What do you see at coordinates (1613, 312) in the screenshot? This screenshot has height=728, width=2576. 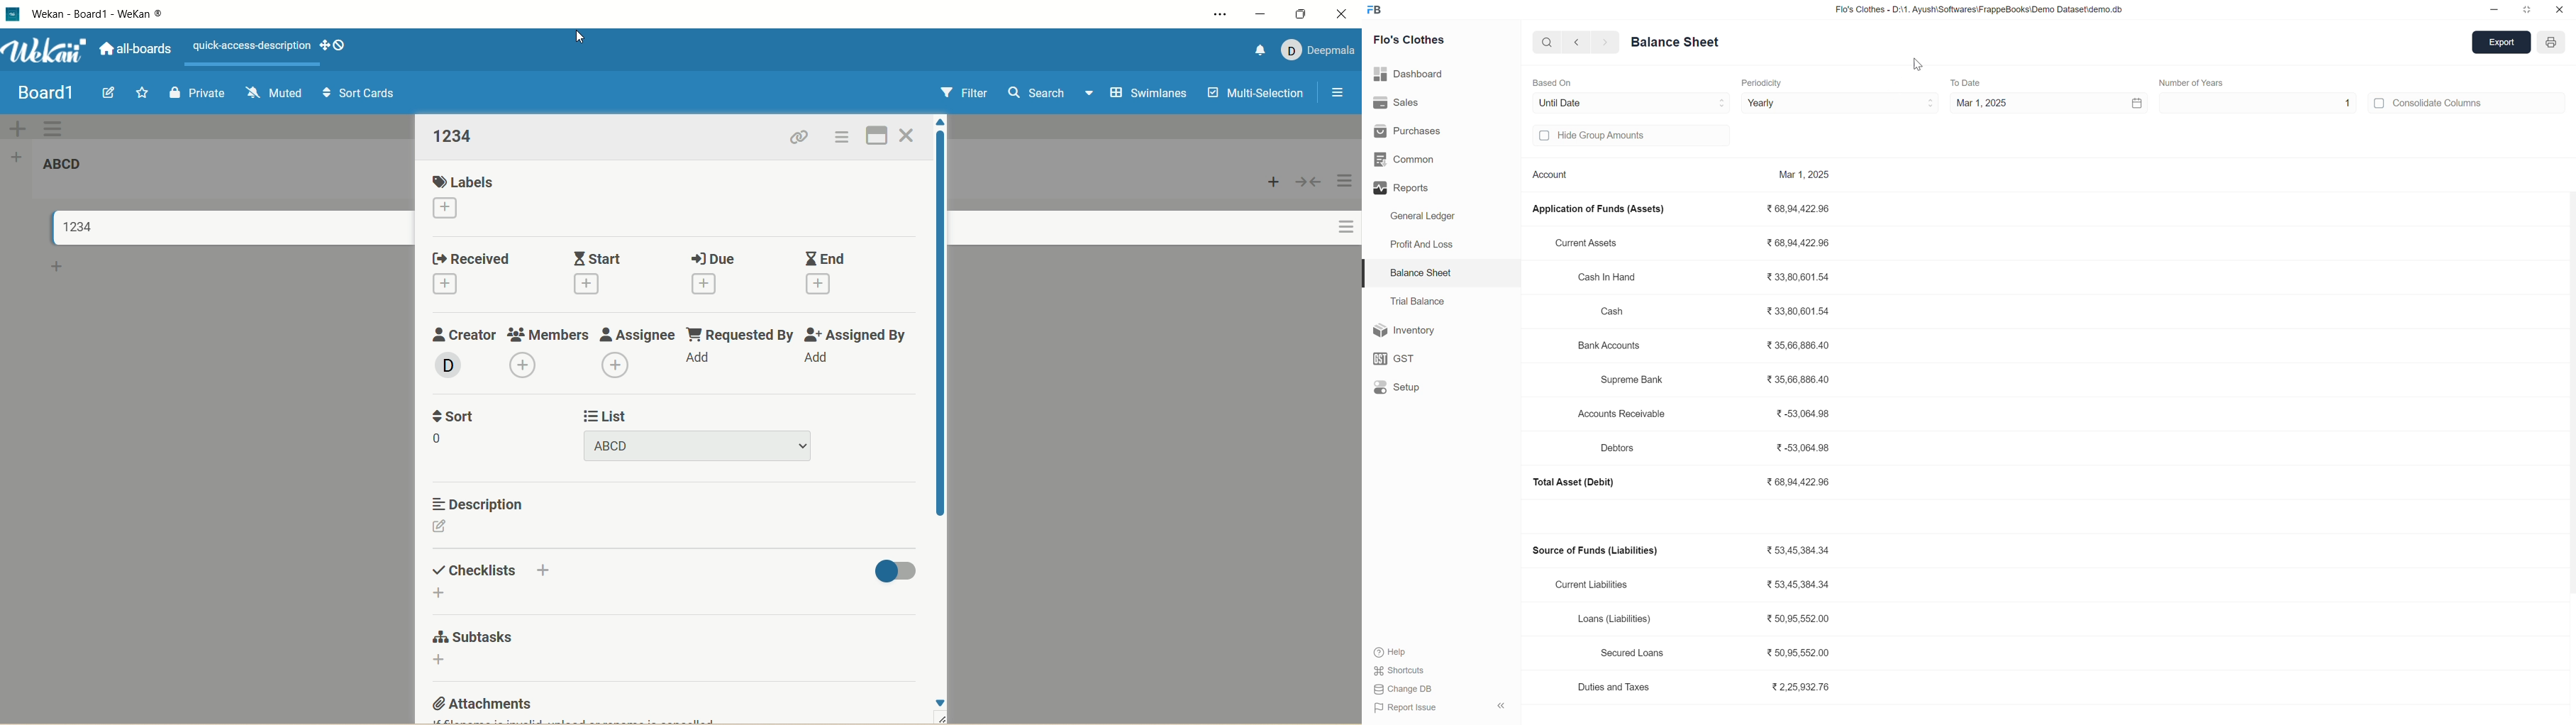 I see `Cash` at bounding box center [1613, 312].